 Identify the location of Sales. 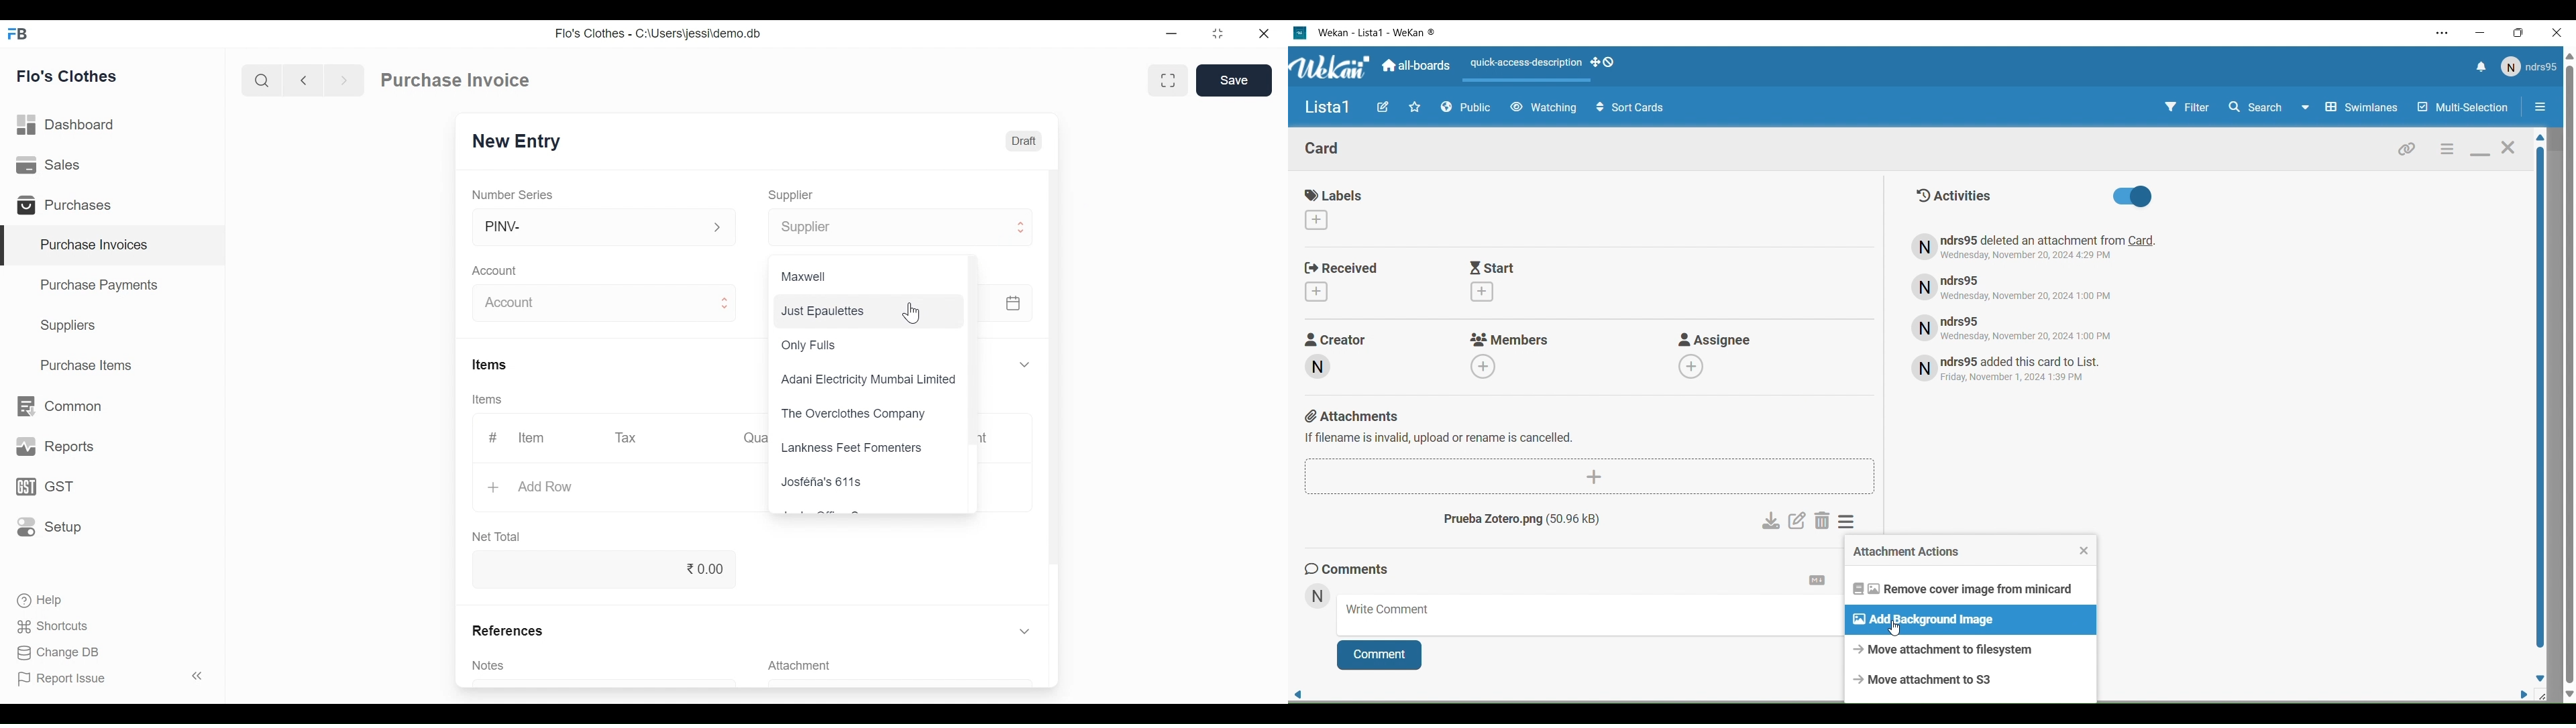
(54, 166).